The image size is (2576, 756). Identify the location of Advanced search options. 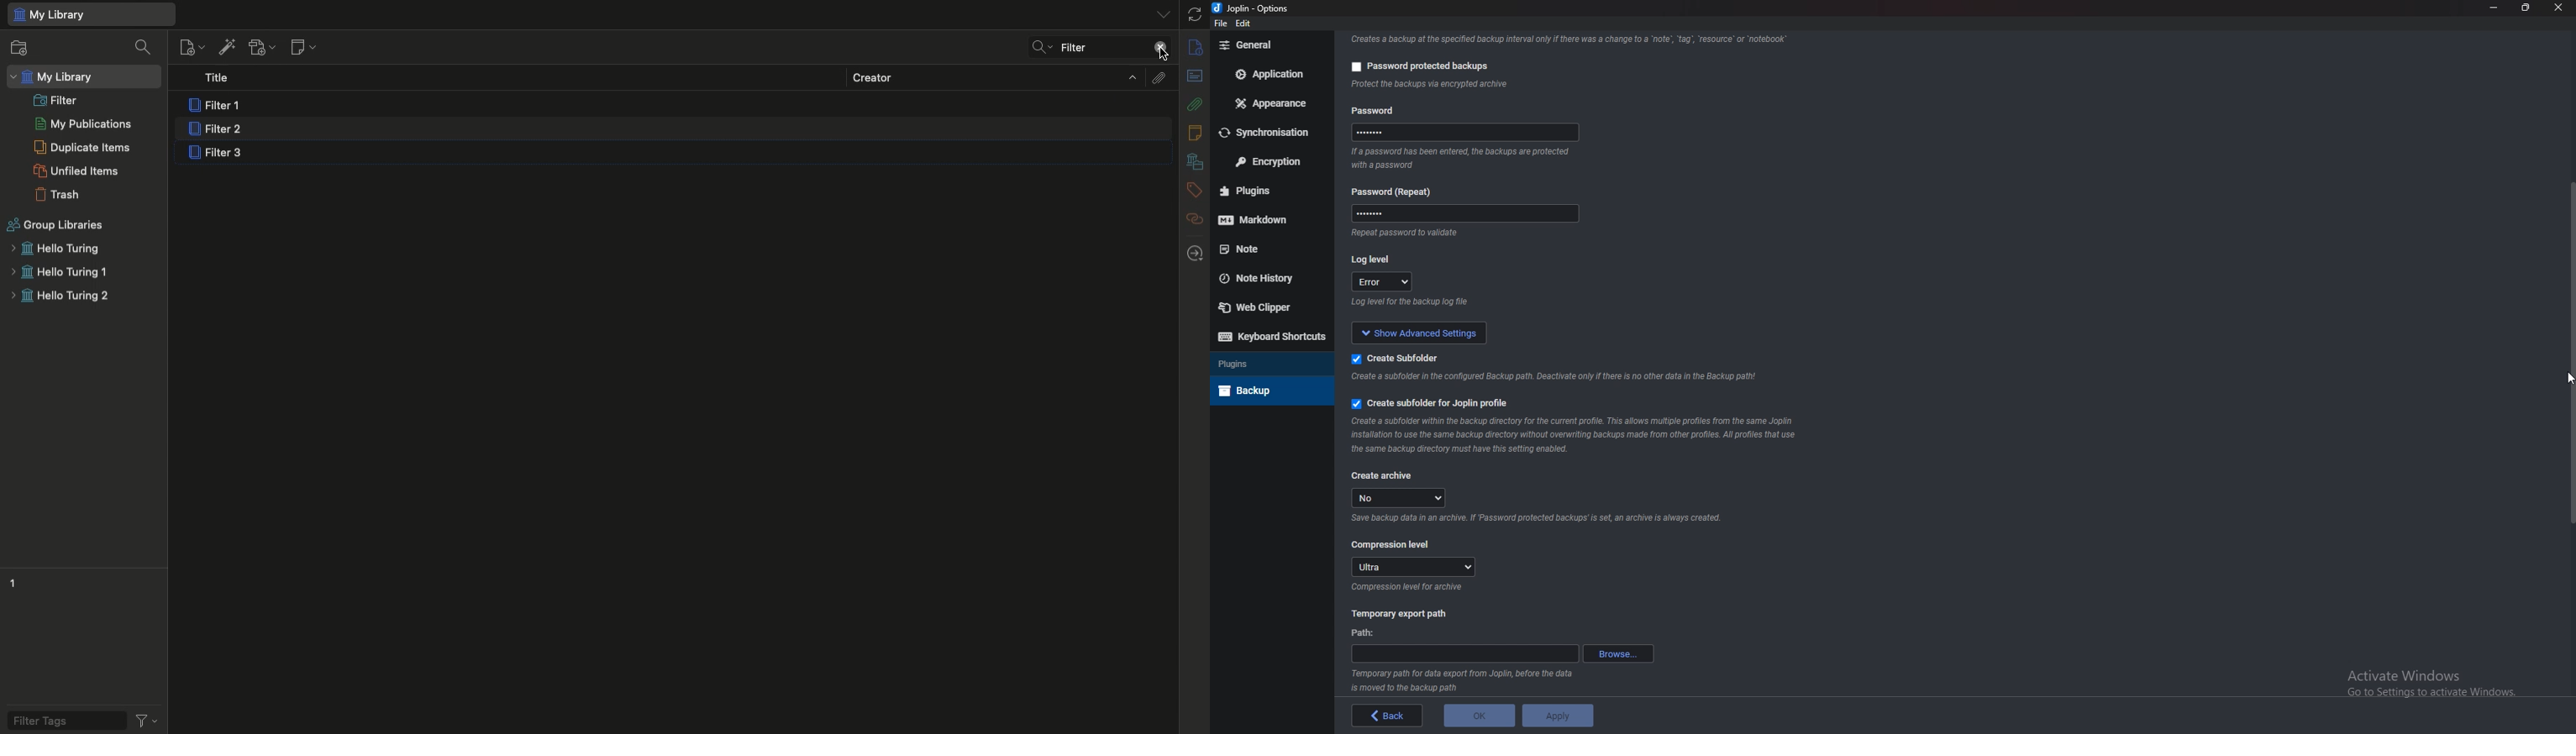
(1057, 47).